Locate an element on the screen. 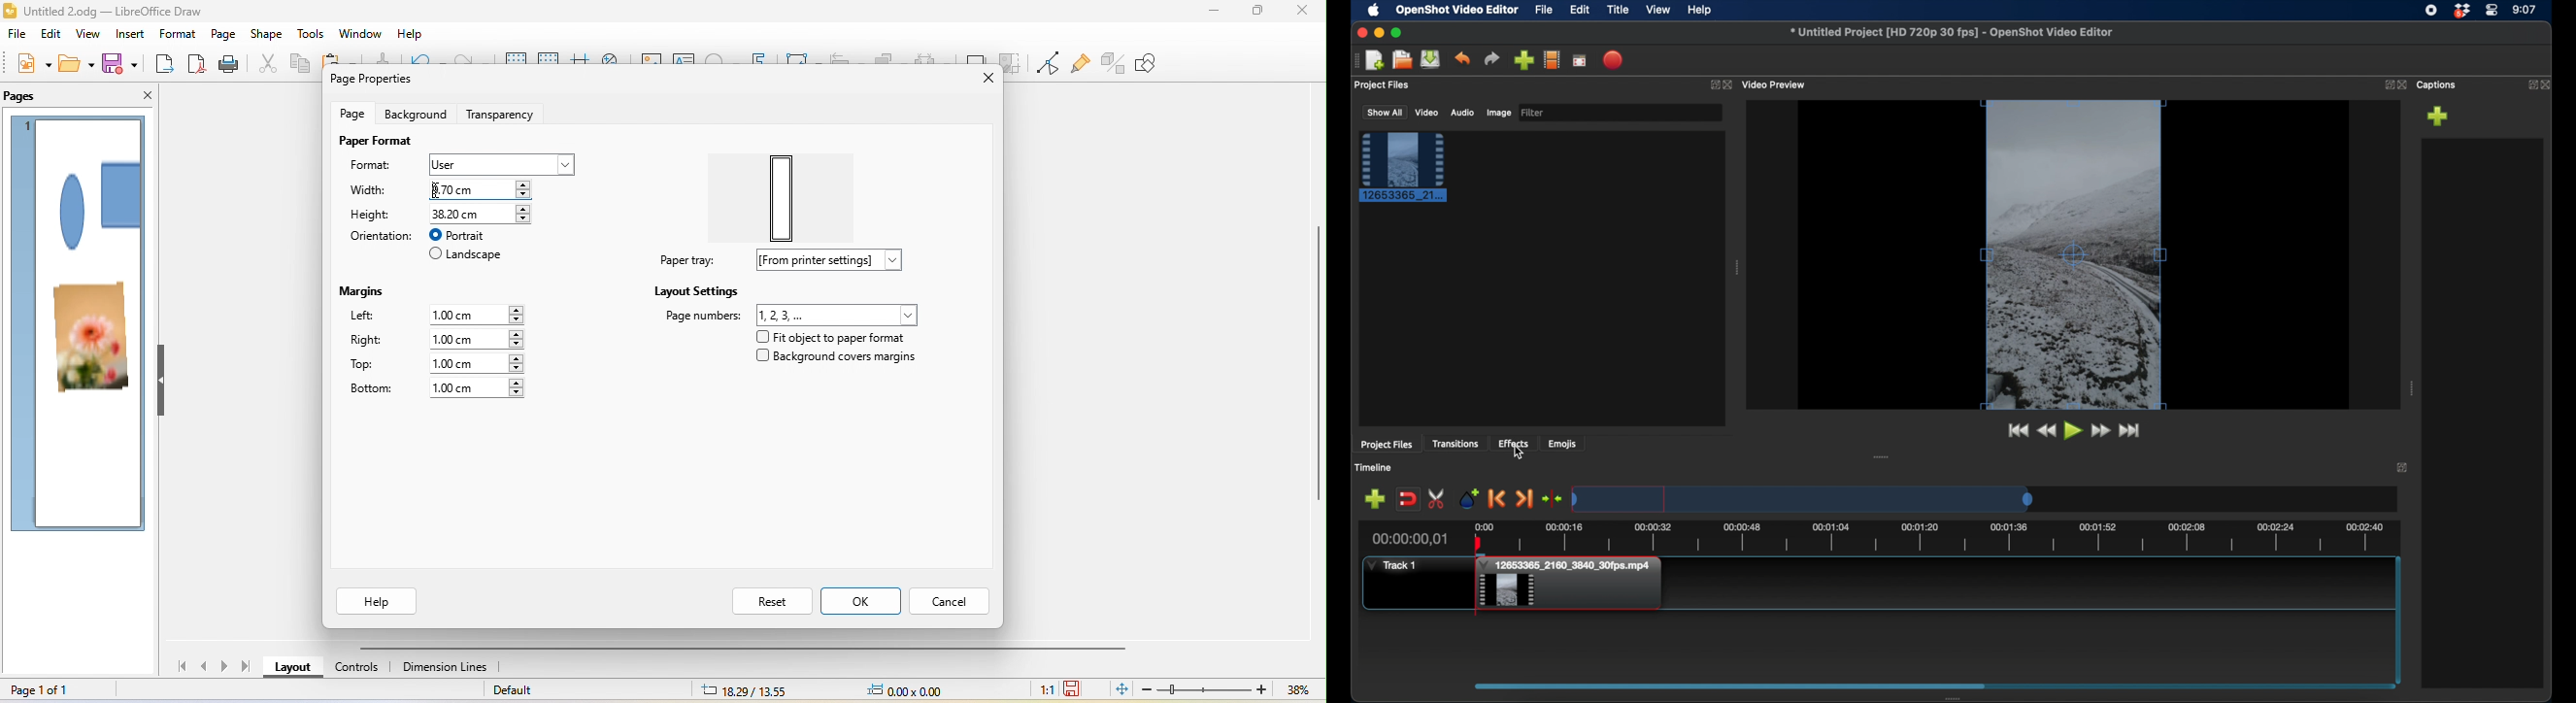 The image size is (2576, 728). select user is located at coordinates (505, 162).